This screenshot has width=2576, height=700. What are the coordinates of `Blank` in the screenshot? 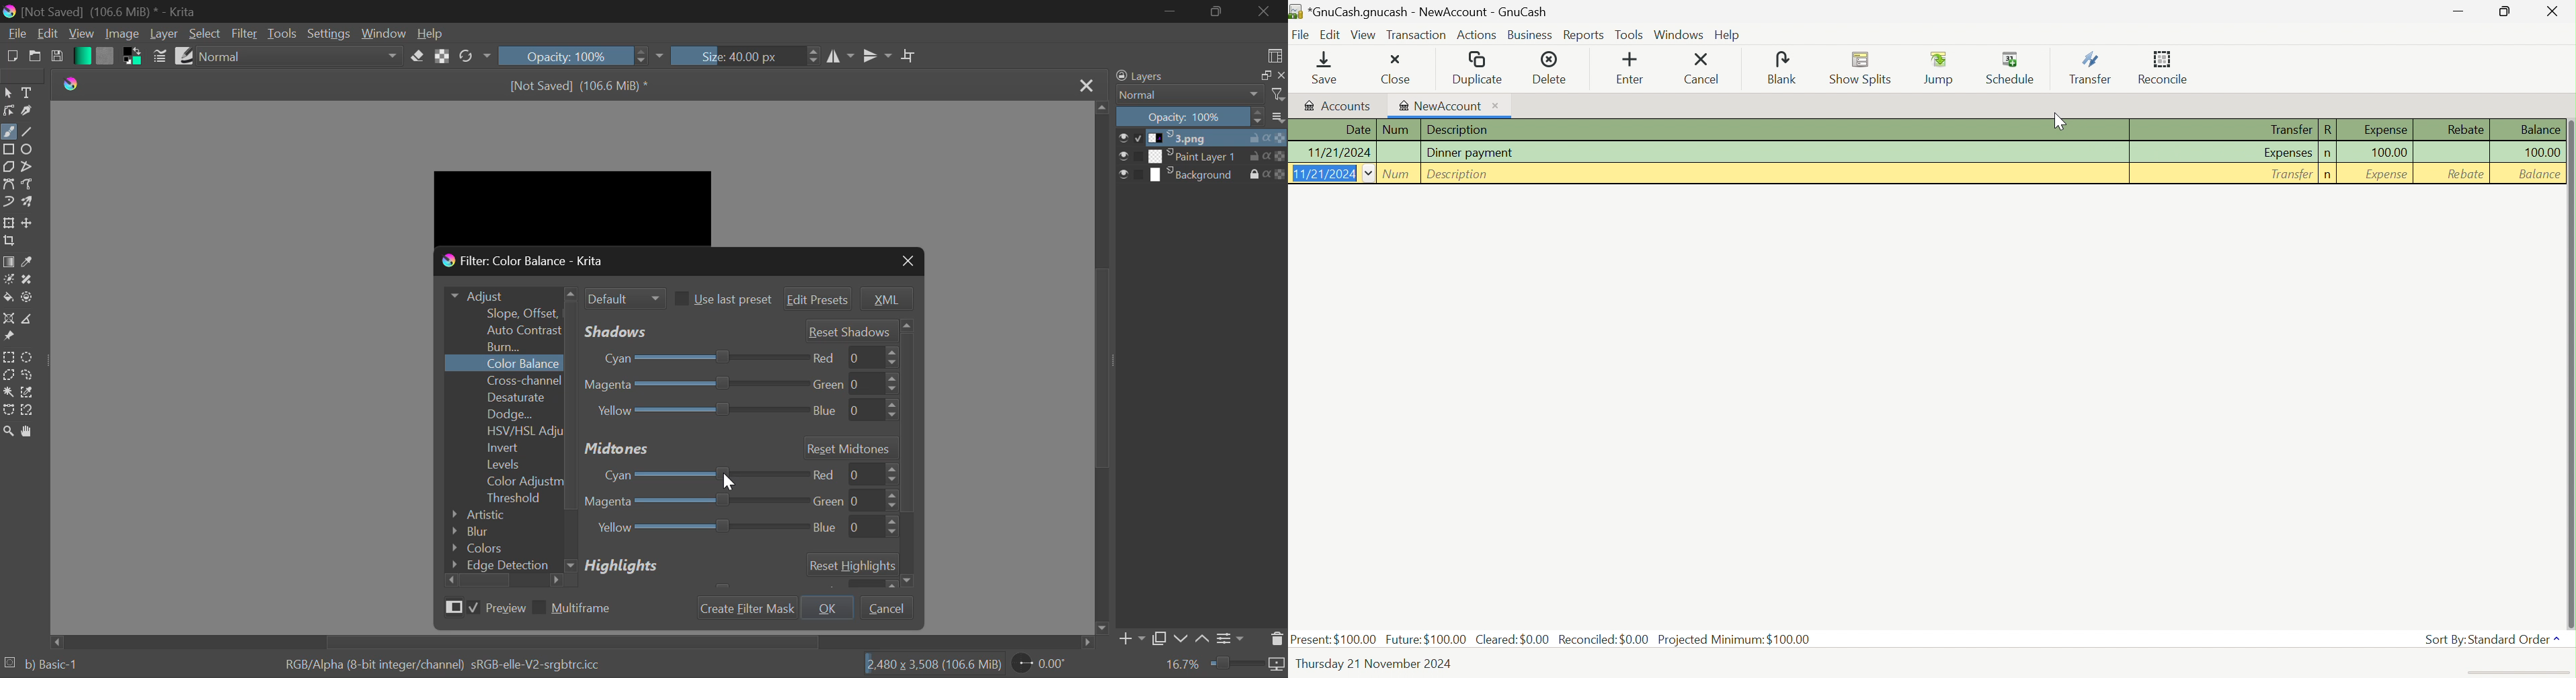 It's located at (1782, 67).